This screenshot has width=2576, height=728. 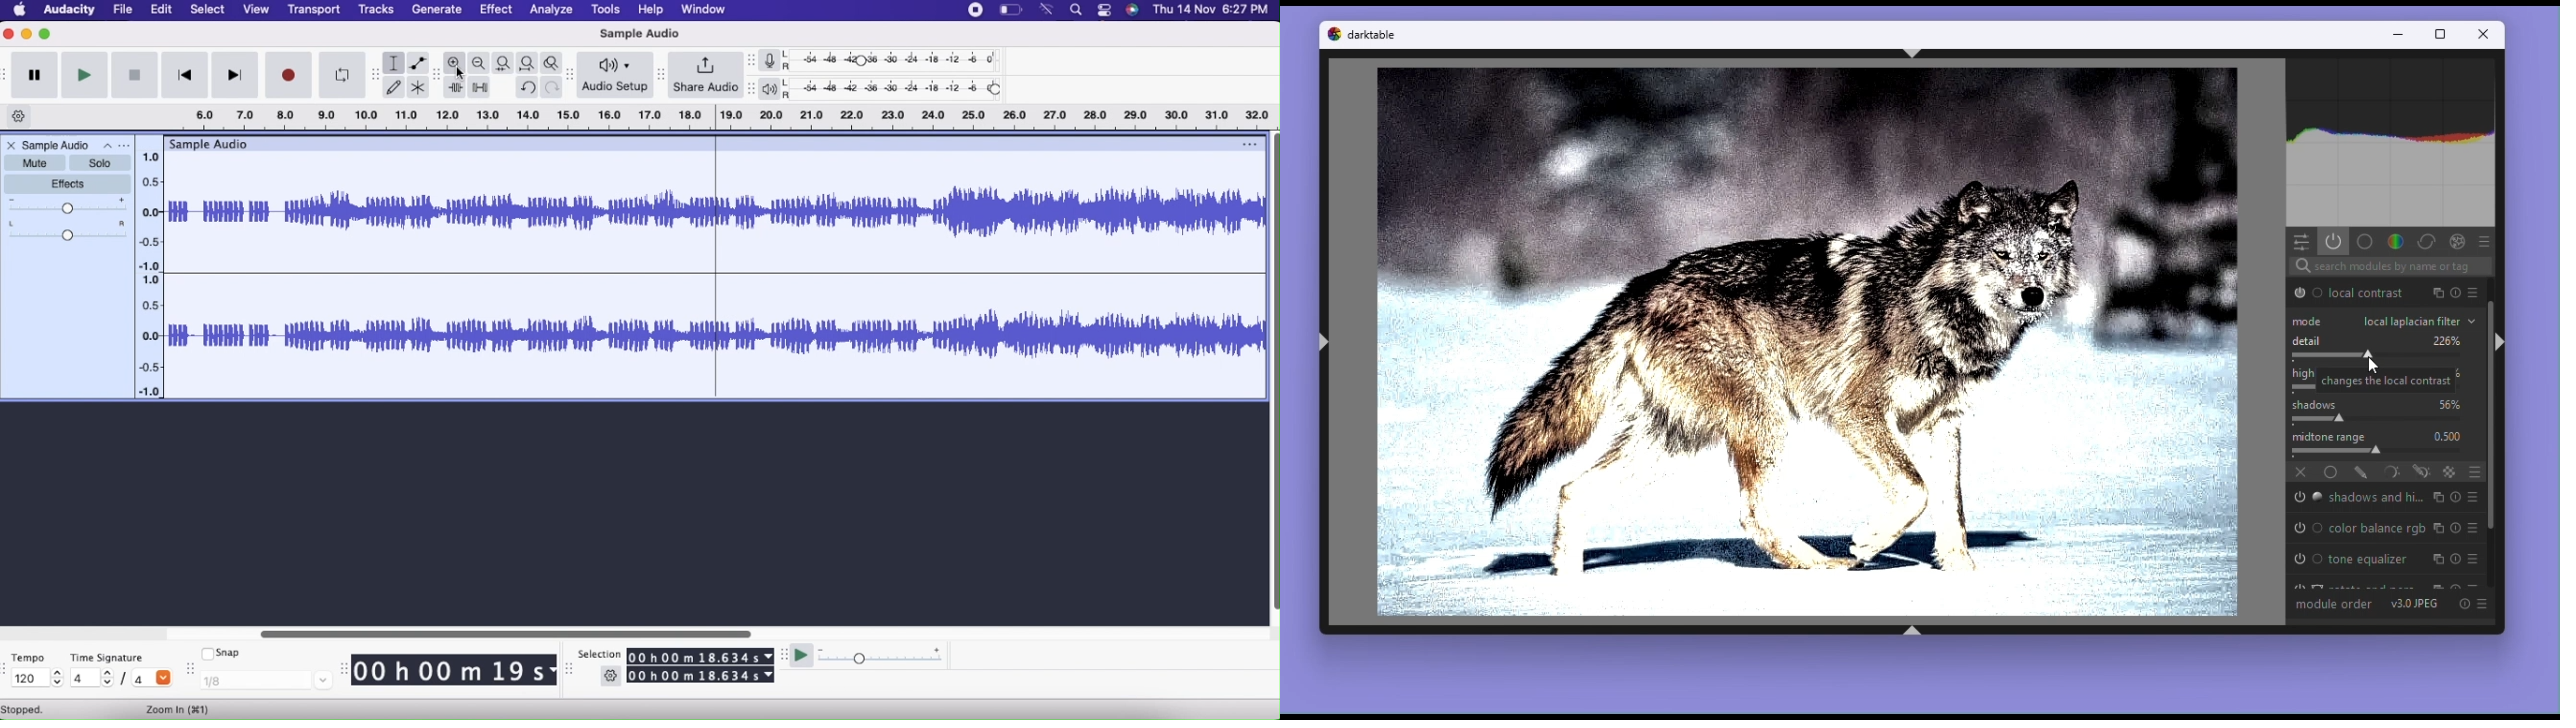 What do you see at coordinates (2300, 242) in the screenshot?
I see `quick access panel` at bounding box center [2300, 242].